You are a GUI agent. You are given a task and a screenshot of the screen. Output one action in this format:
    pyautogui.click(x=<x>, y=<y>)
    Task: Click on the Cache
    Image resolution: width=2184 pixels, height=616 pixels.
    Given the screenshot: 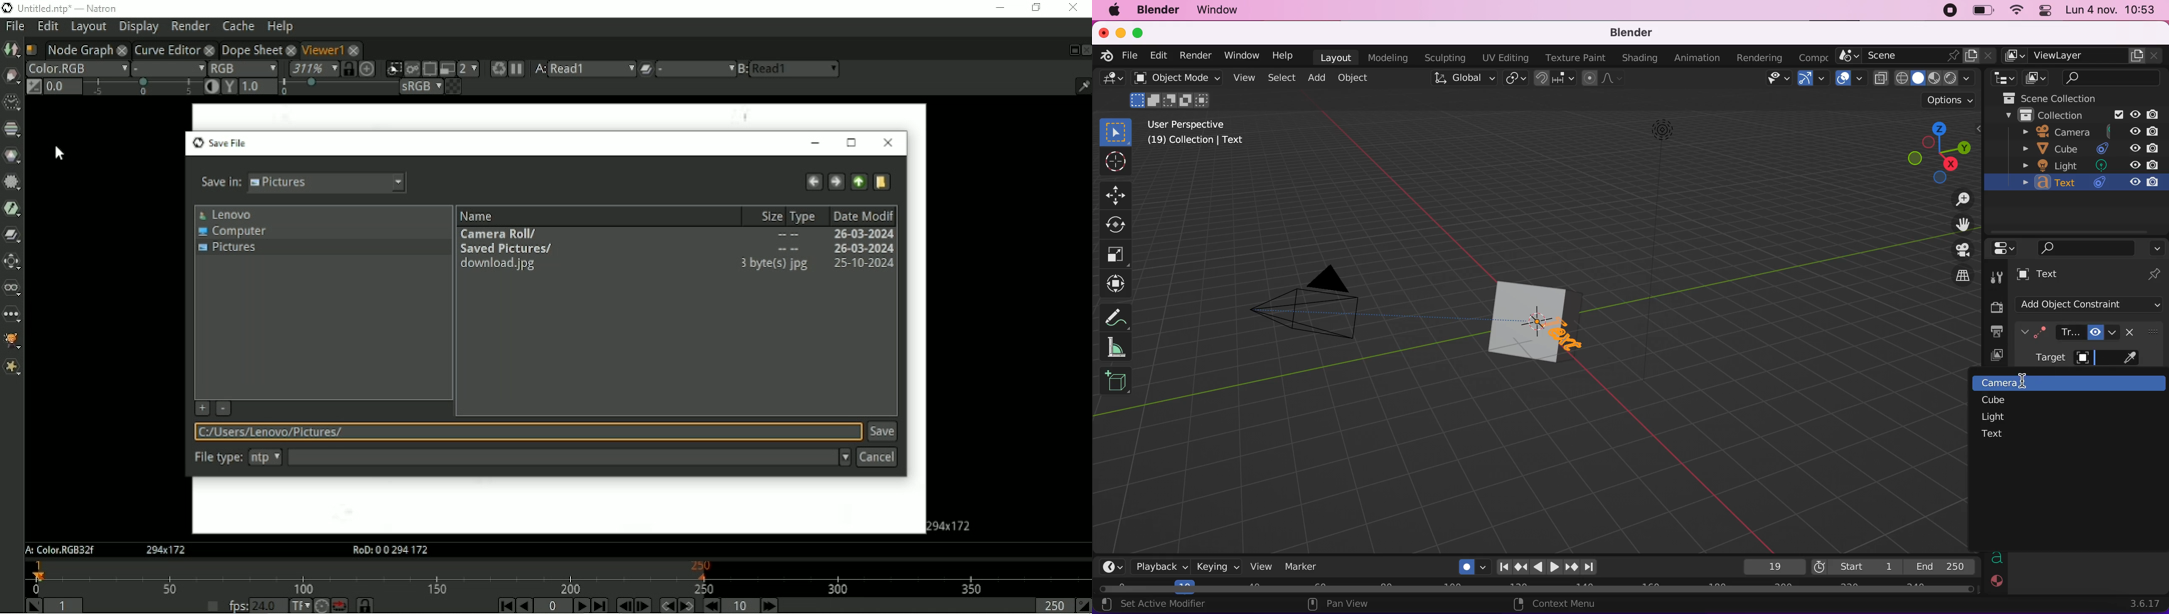 What is the action you would take?
    pyautogui.click(x=239, y=26)
    